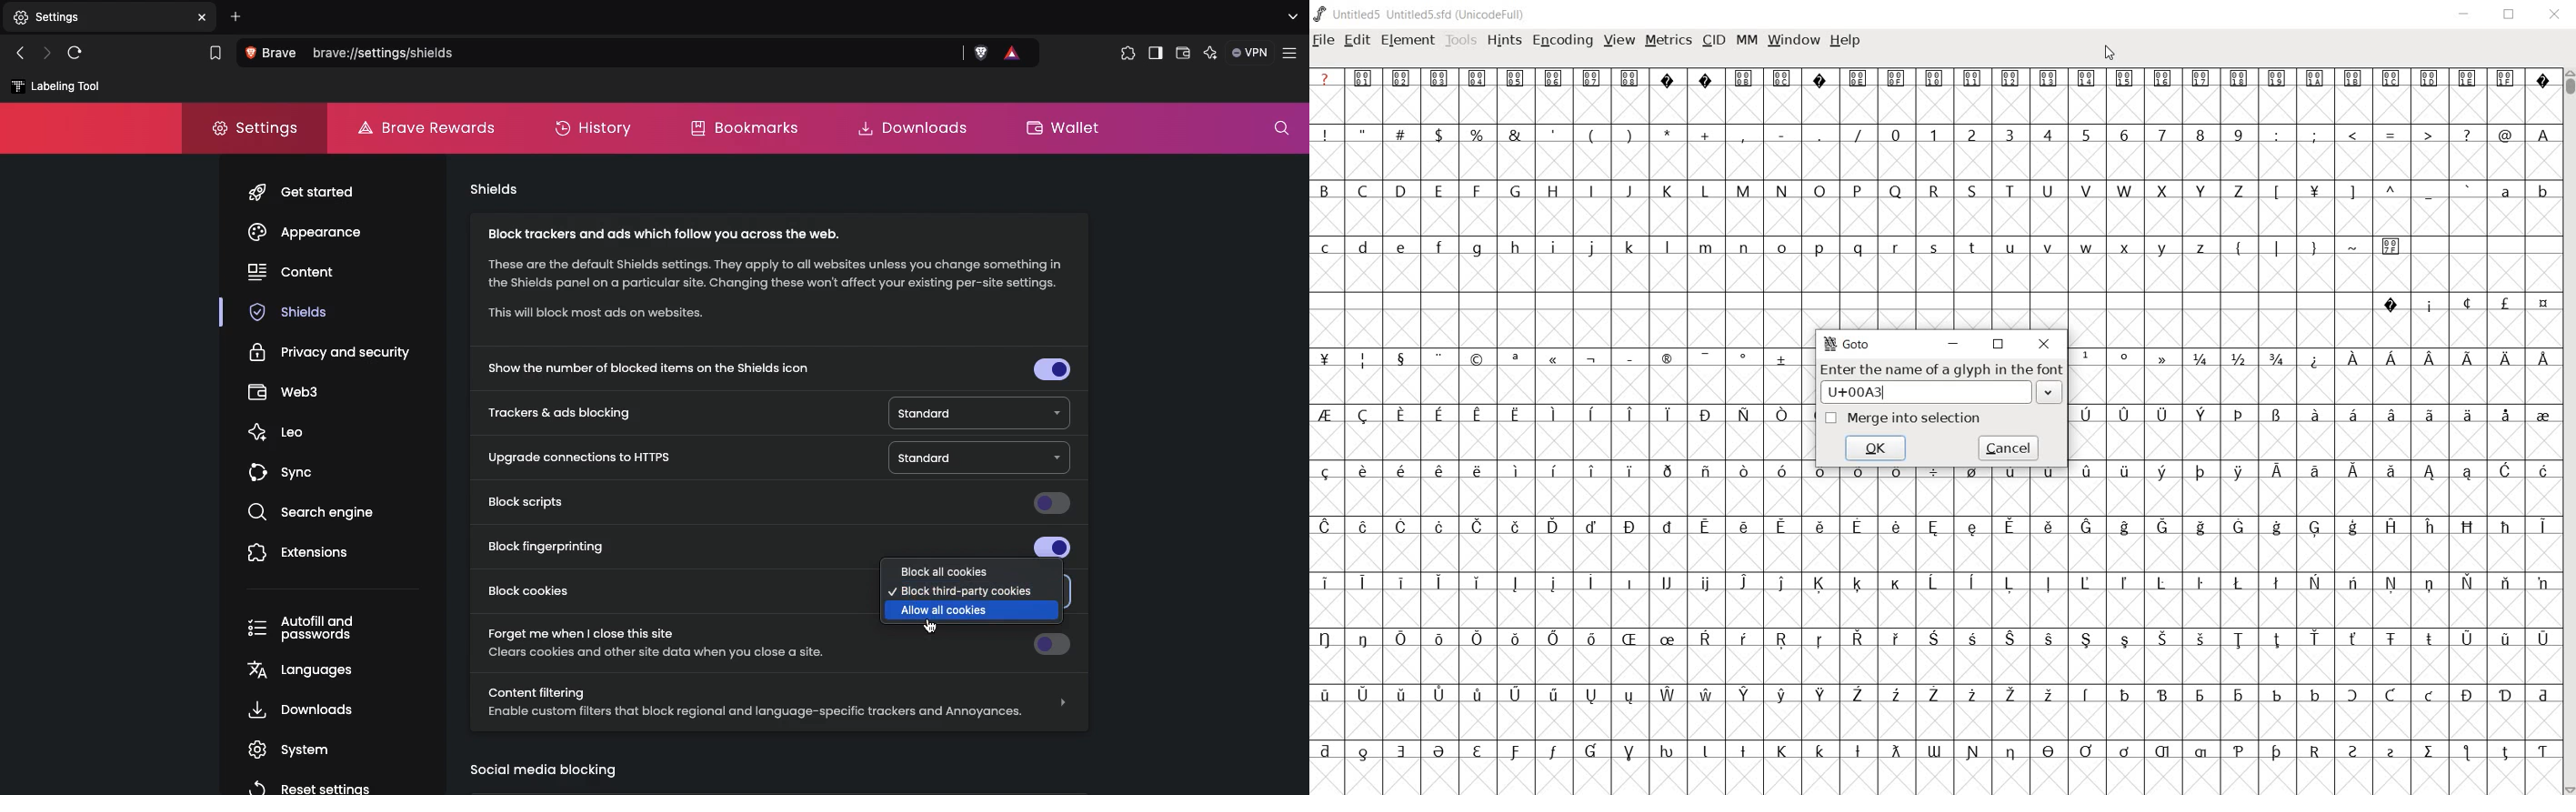  Describe the element at coordinates (2089, 79) in the screenshot. I see `Symbol` at that location.